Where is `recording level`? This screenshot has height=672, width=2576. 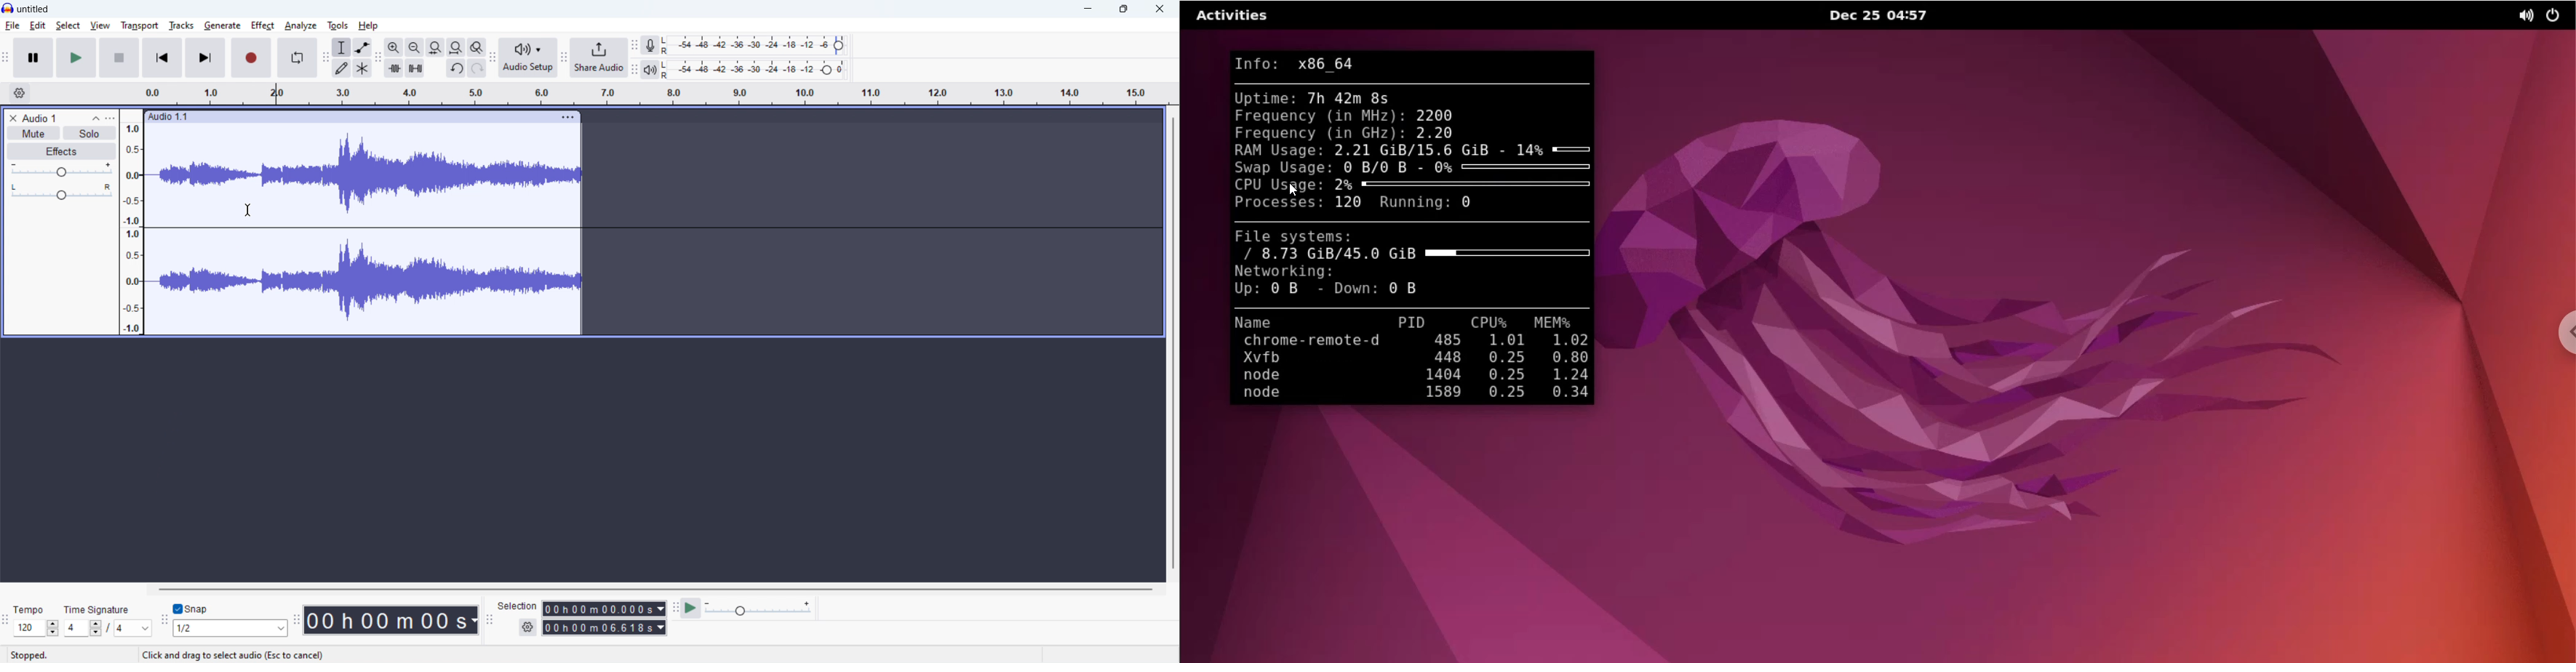 recording level is located at coordinates (757, 46).